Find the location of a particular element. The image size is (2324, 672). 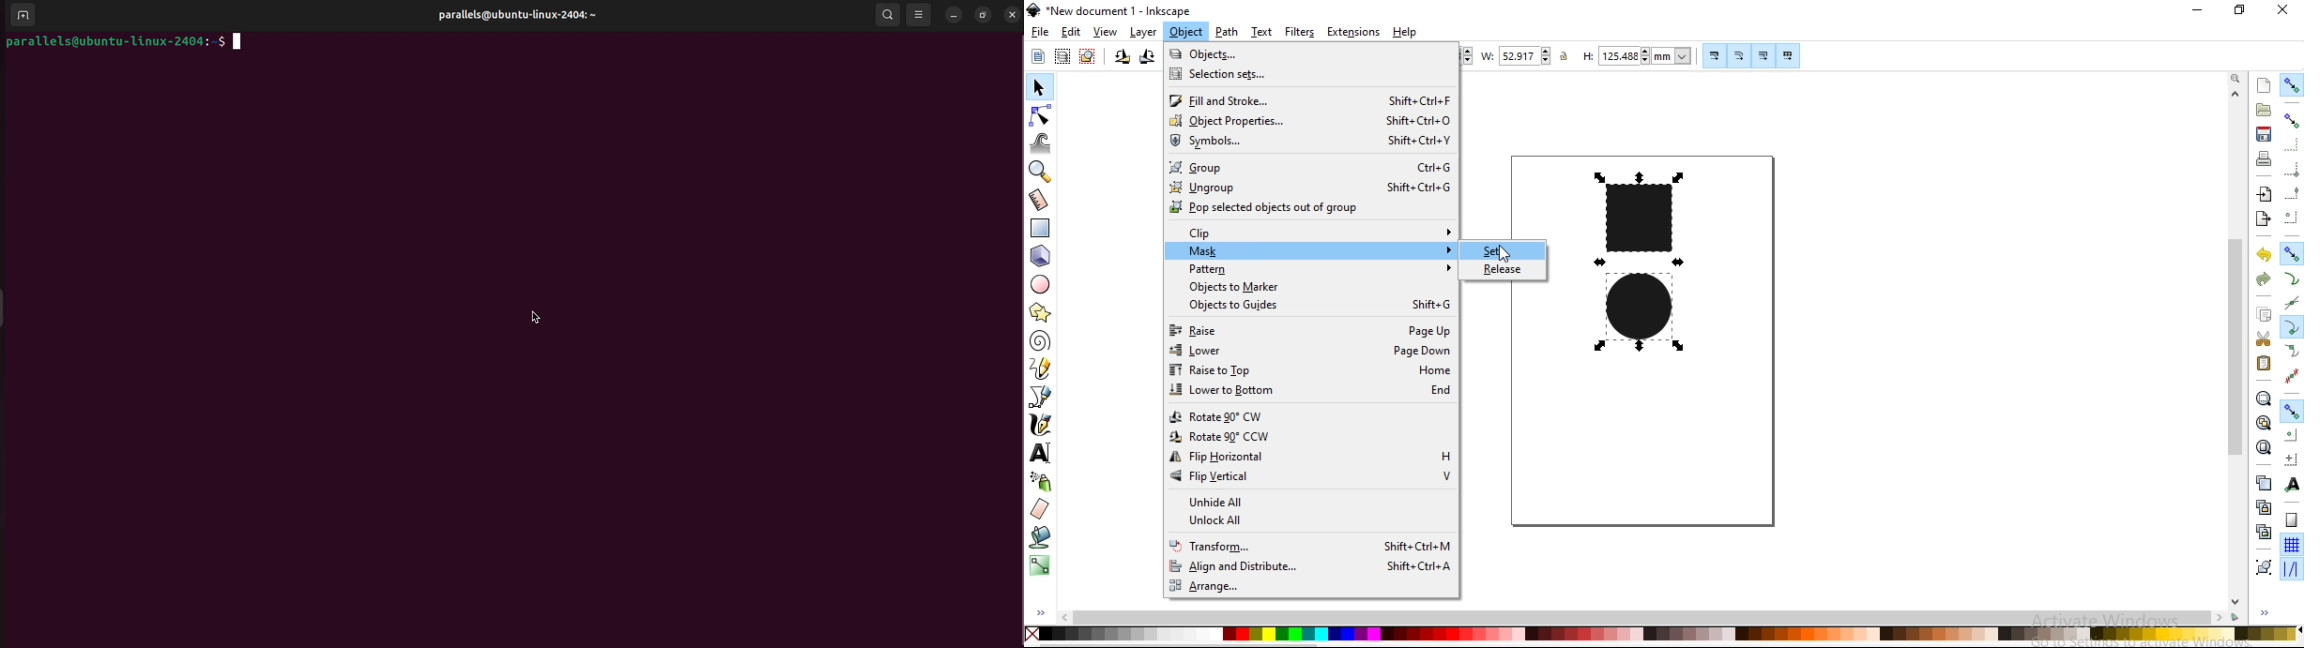

group objects is located at coordinates (2262, 567).